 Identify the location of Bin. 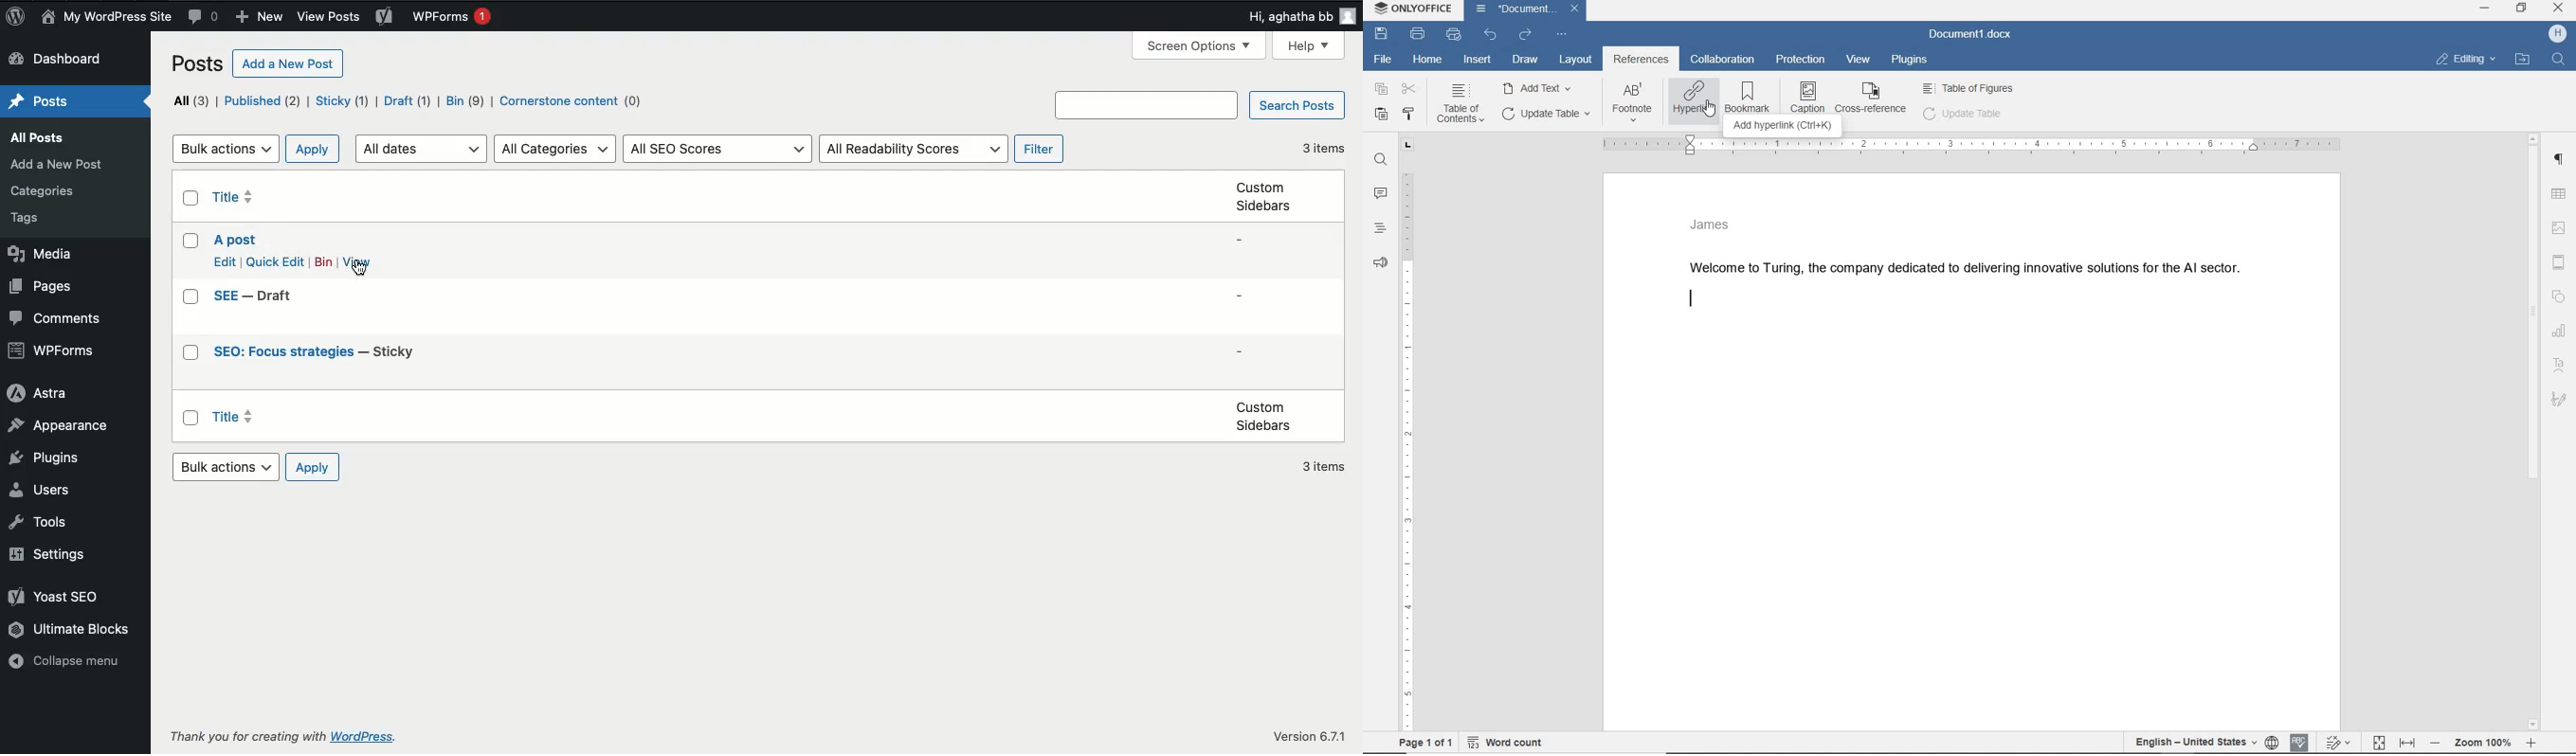
(464, 102).